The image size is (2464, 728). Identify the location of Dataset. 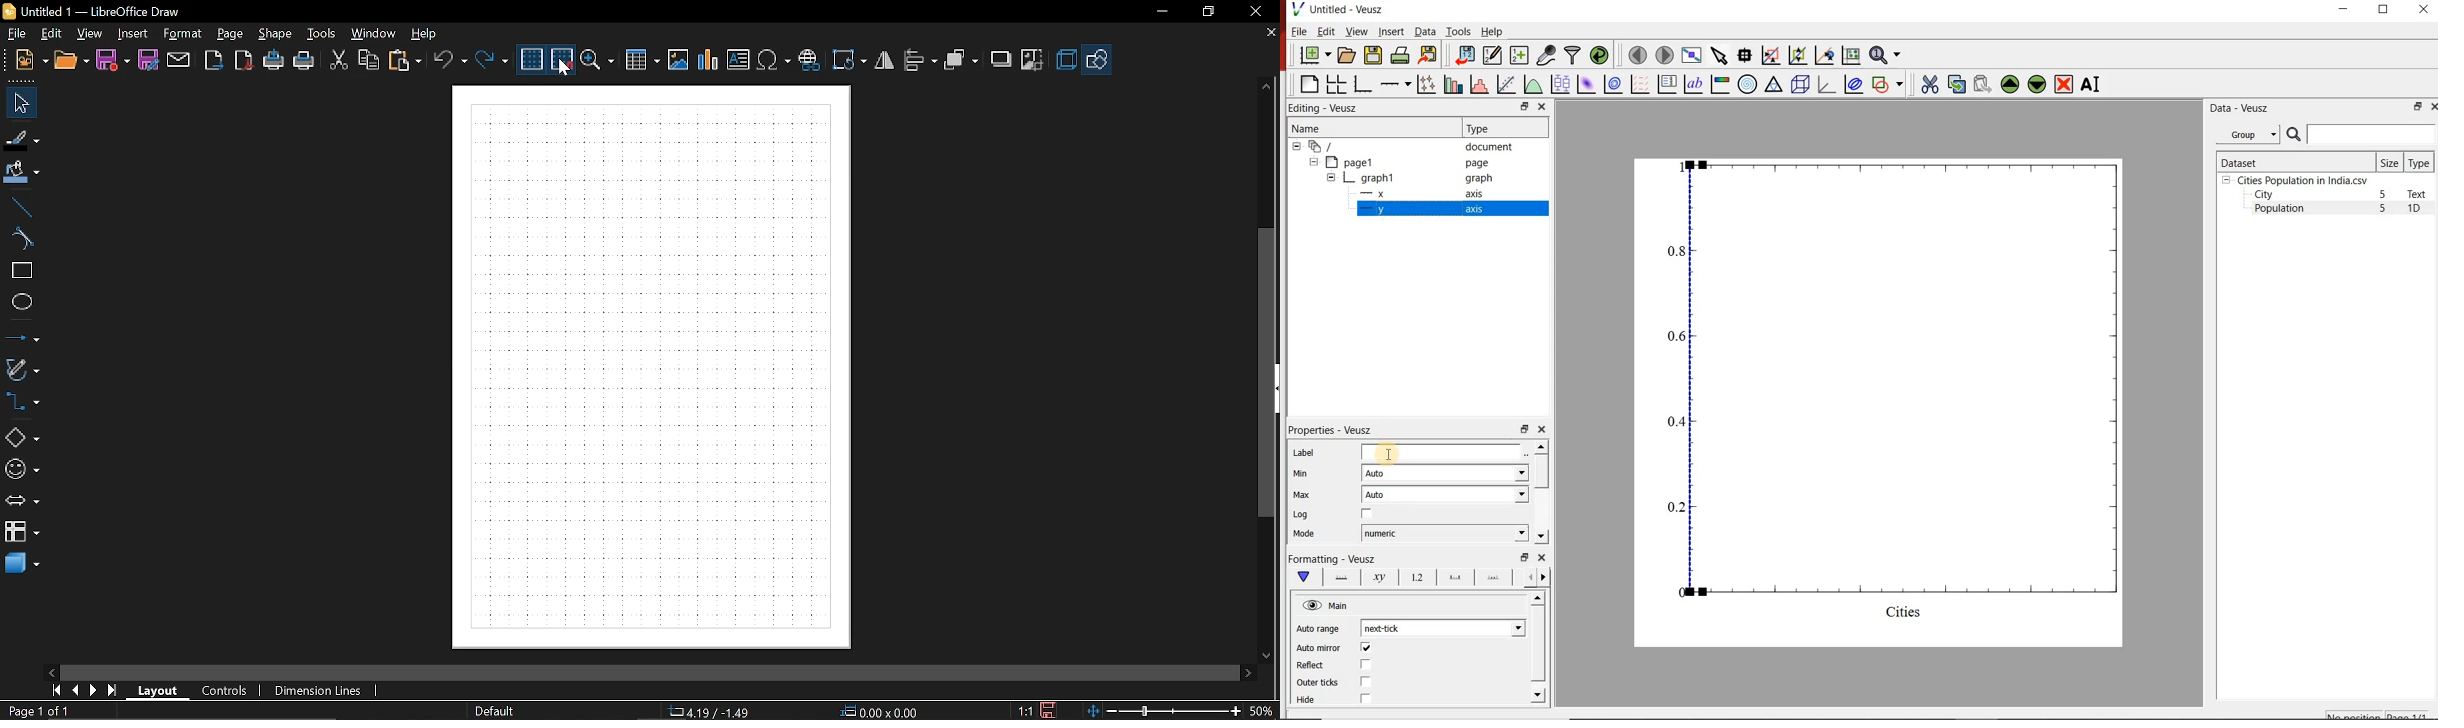
(2294, 161).